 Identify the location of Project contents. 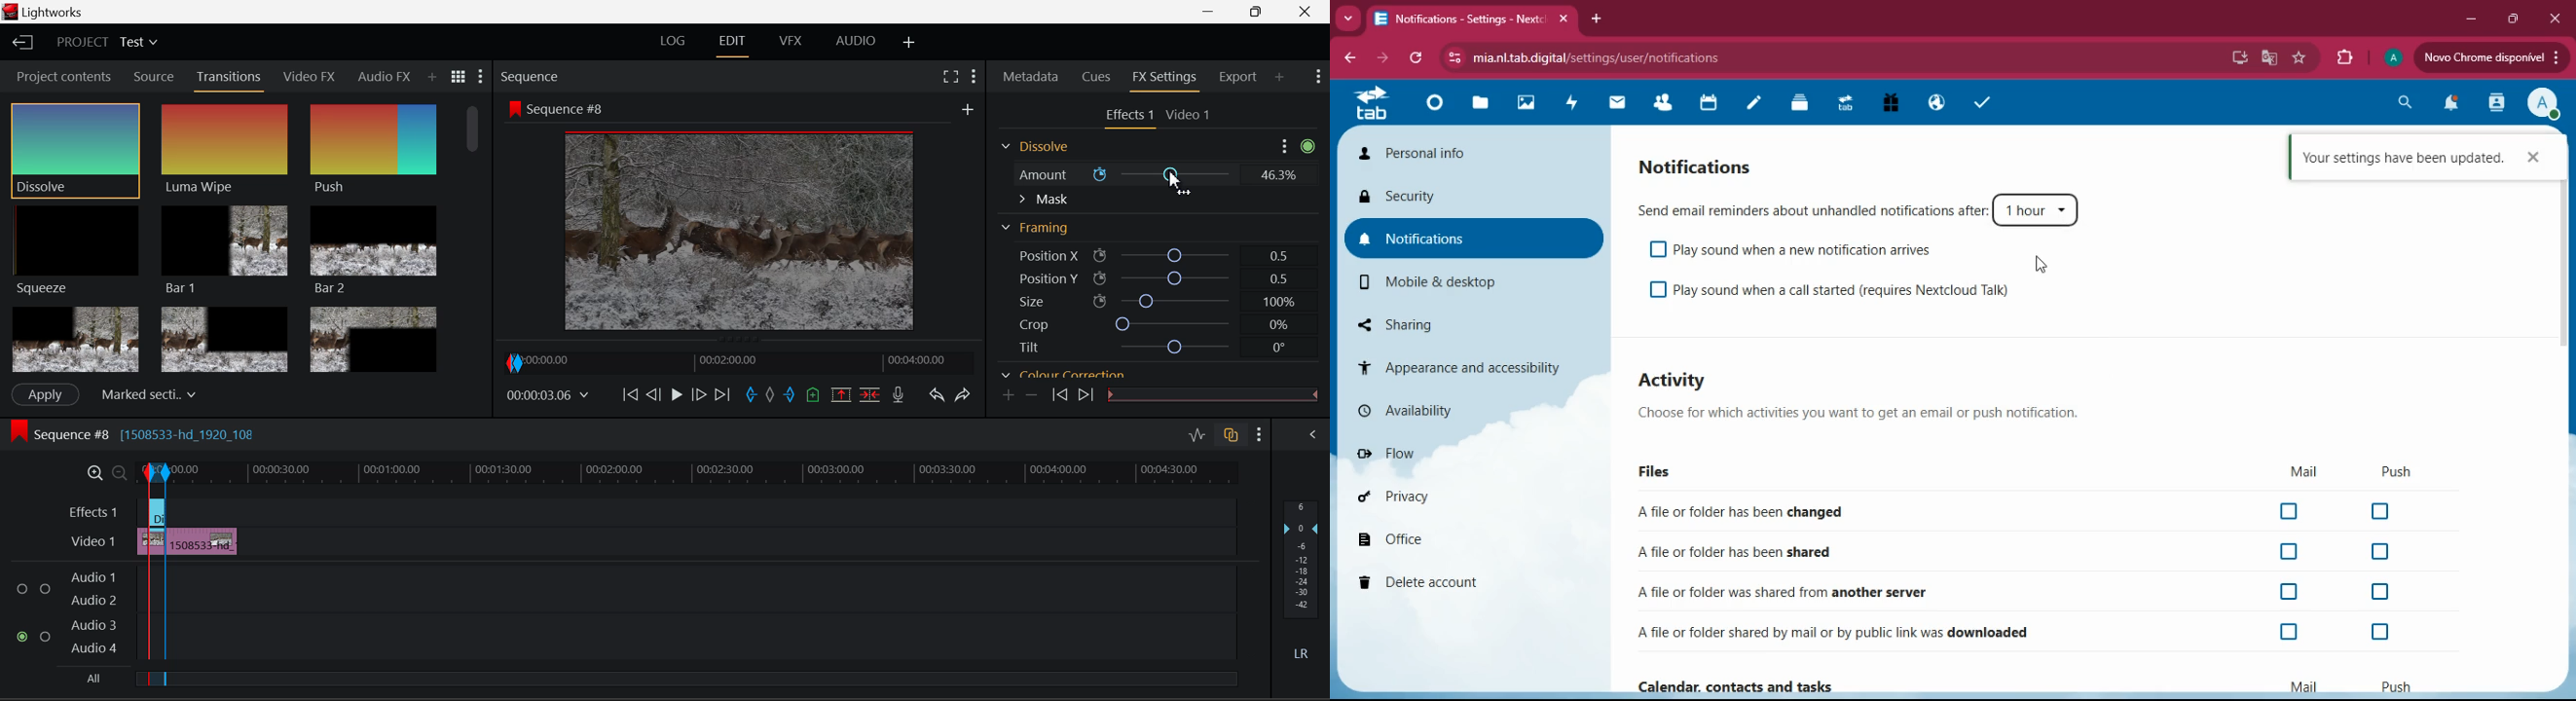
(62, 76).